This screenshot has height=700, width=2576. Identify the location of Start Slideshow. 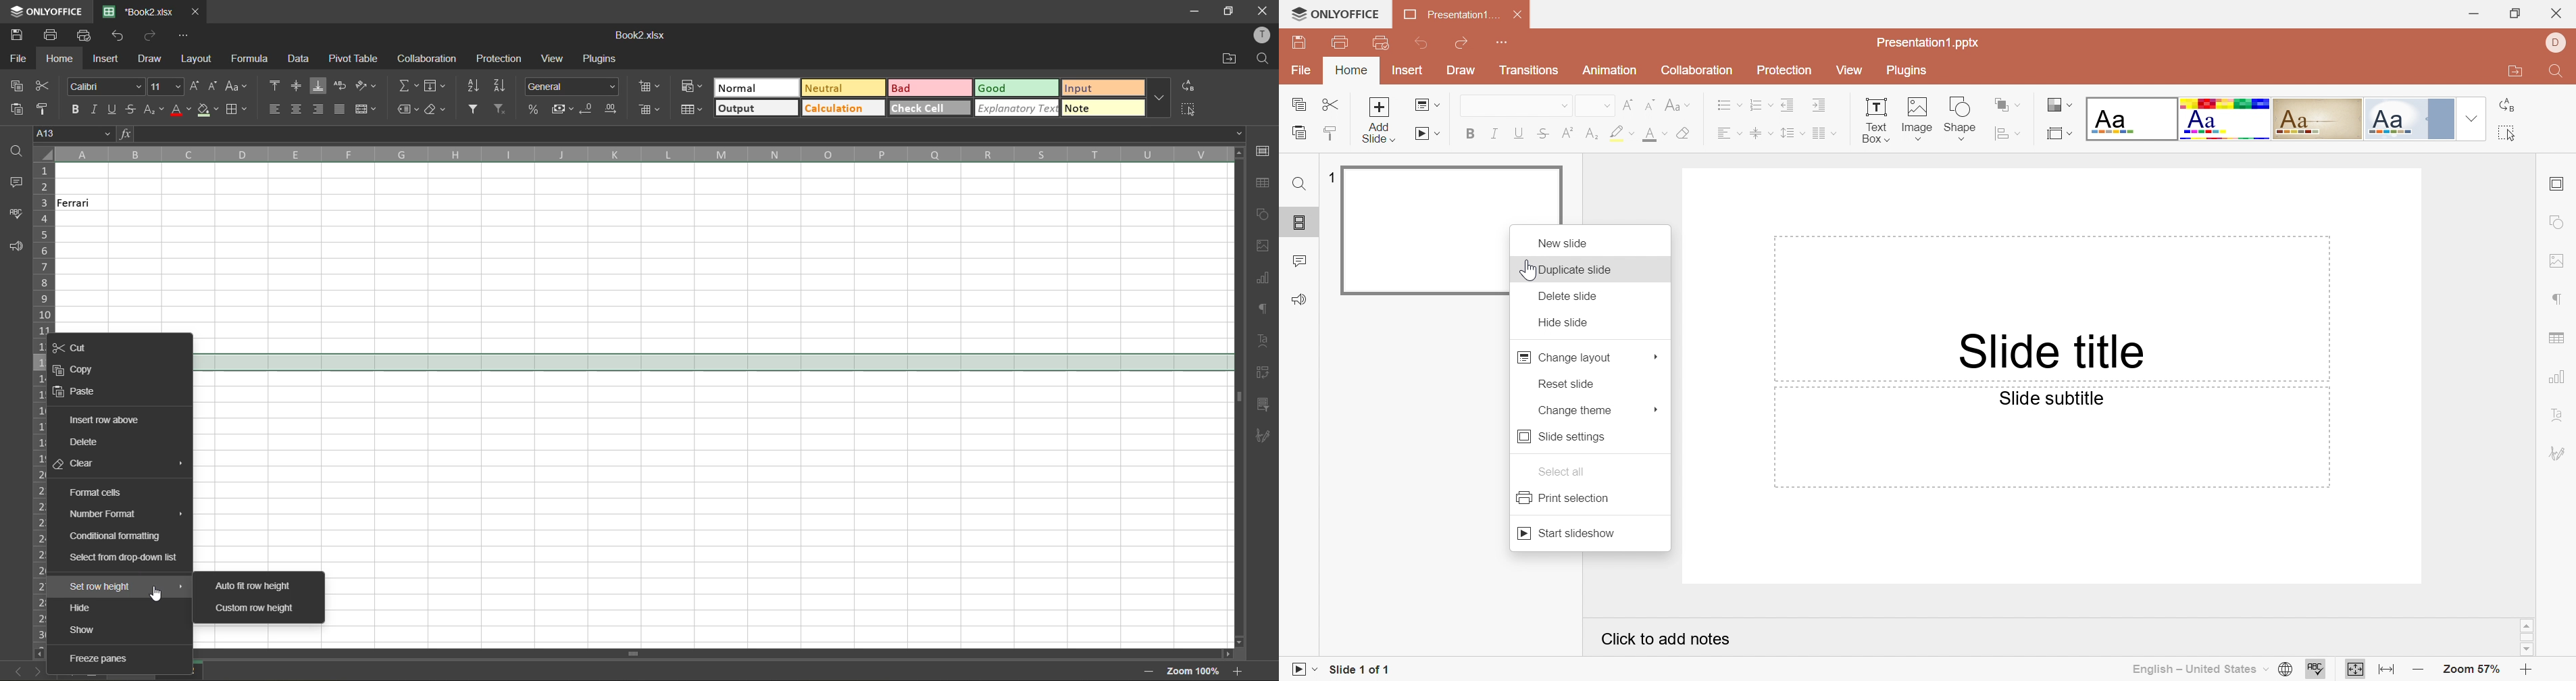
(1419, 135).